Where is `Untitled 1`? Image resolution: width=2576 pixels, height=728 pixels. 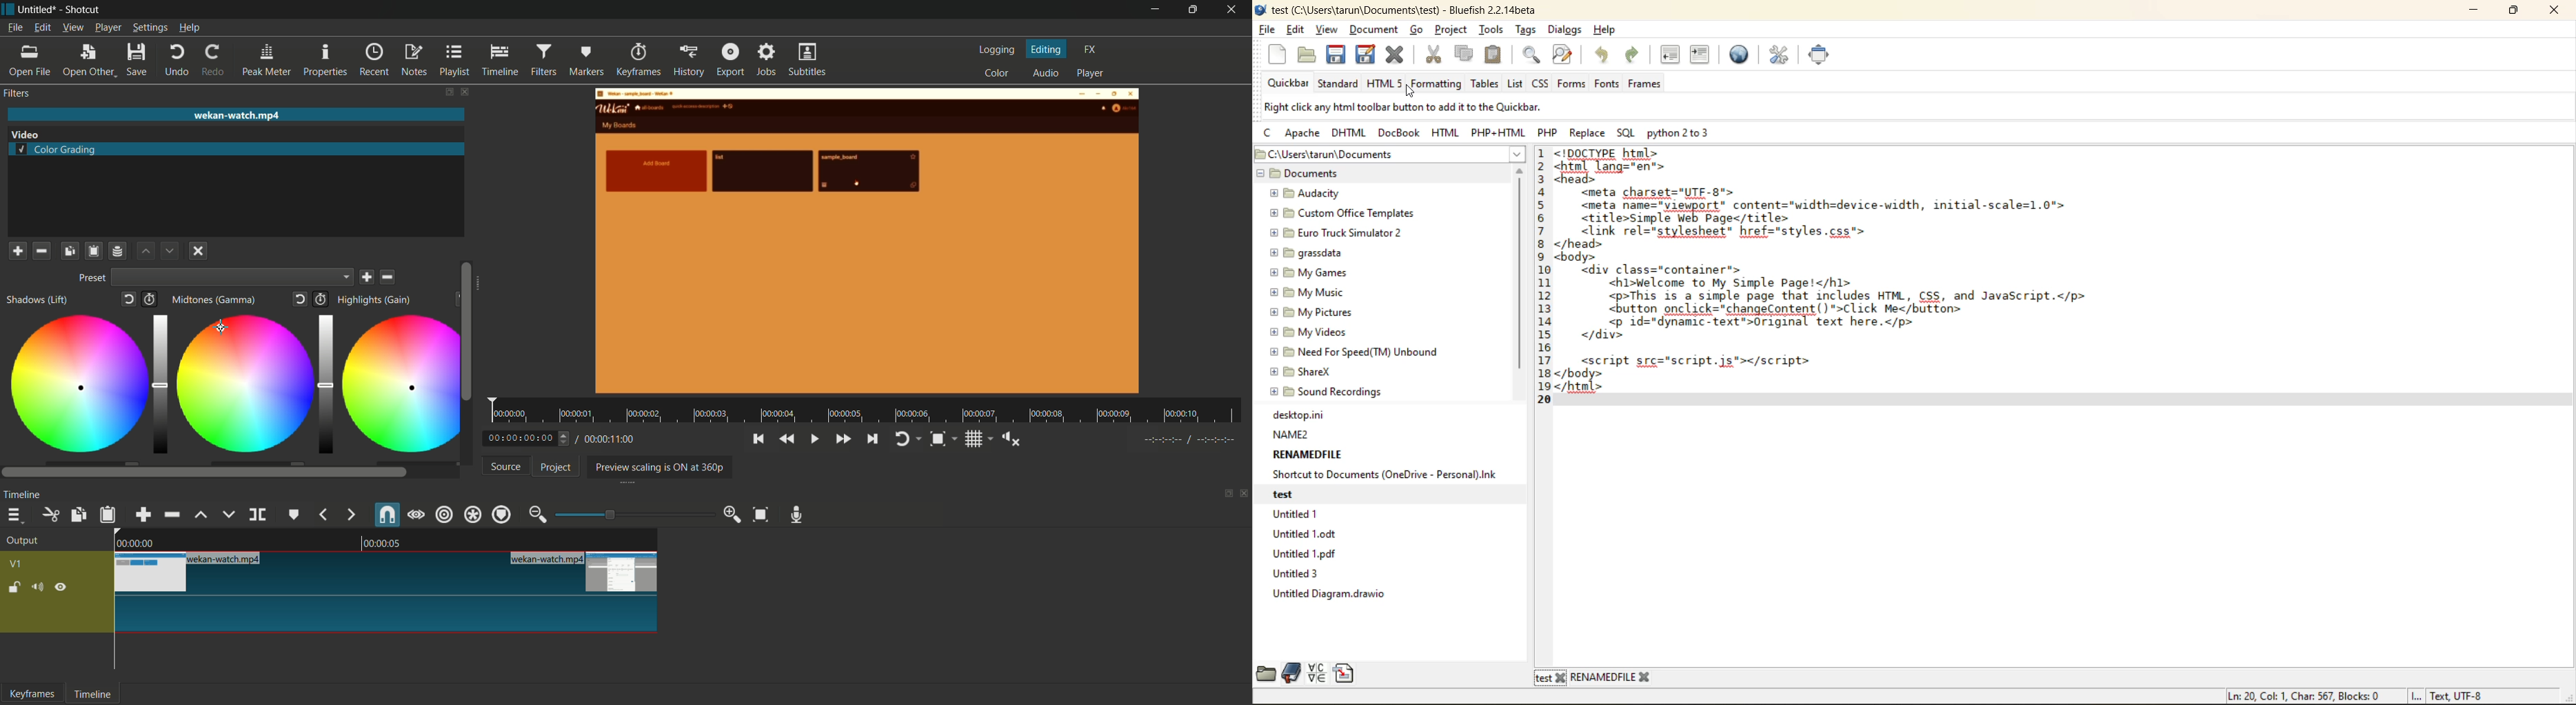
Untitled 1 is located at coordinates (1299, 515).